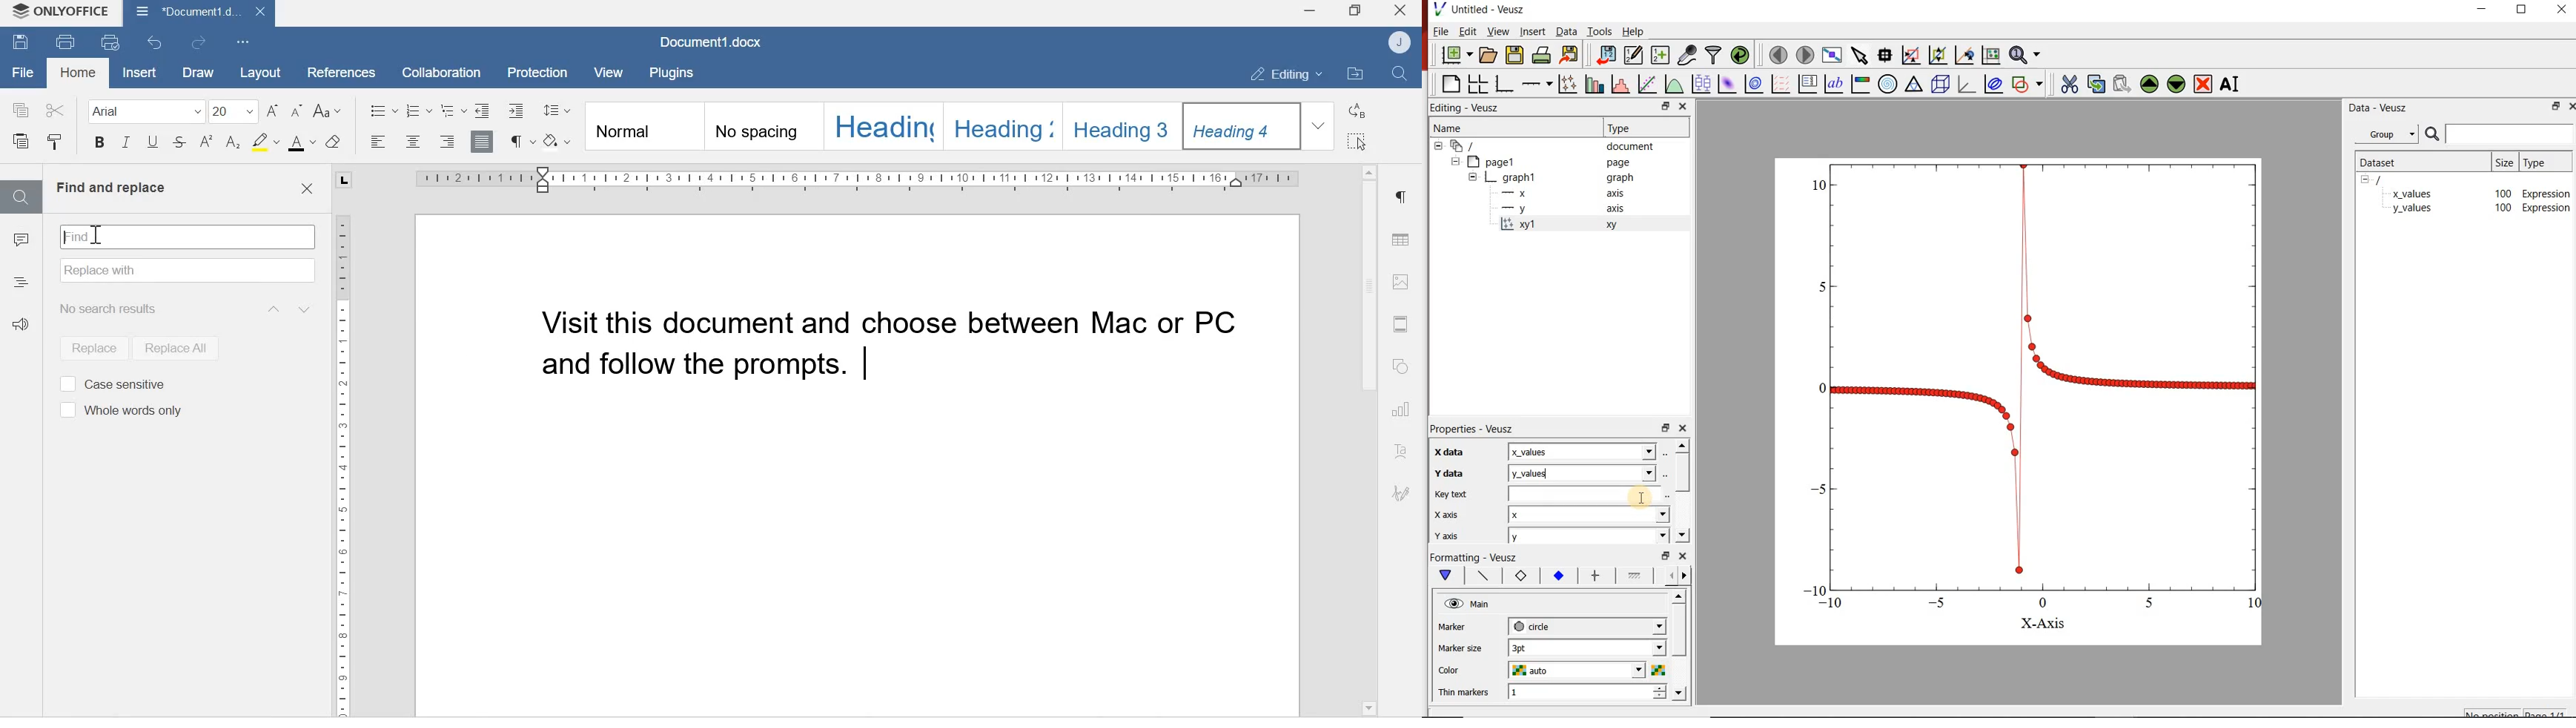  What do you see at coordinates (1355, 75) in the screenshot?
I see `Open File location` at bounding box center [1355, 75].